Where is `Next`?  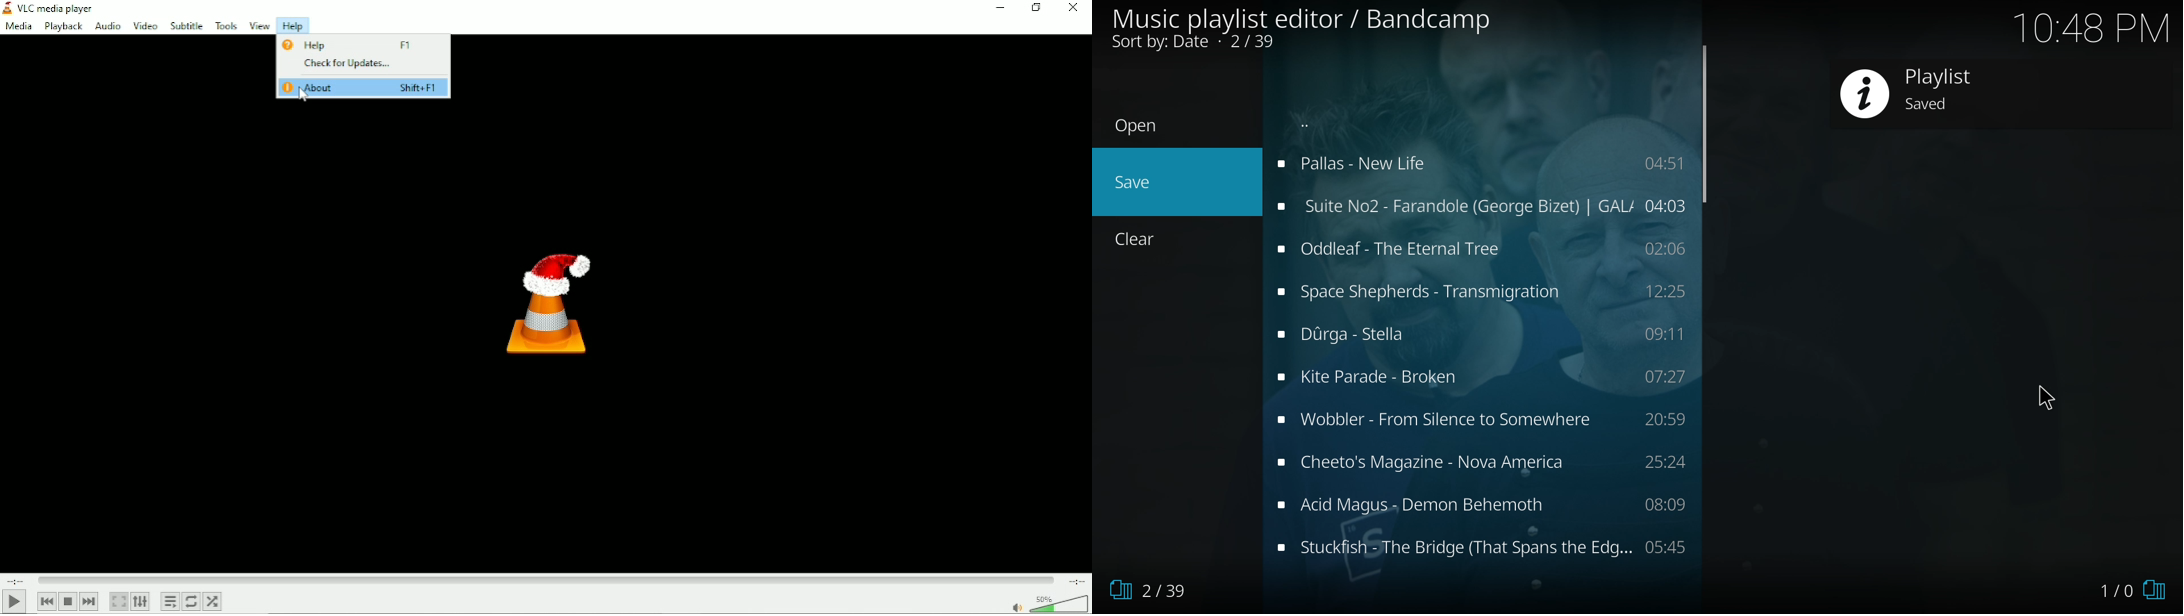 Next is located at coordinates (89, 601).